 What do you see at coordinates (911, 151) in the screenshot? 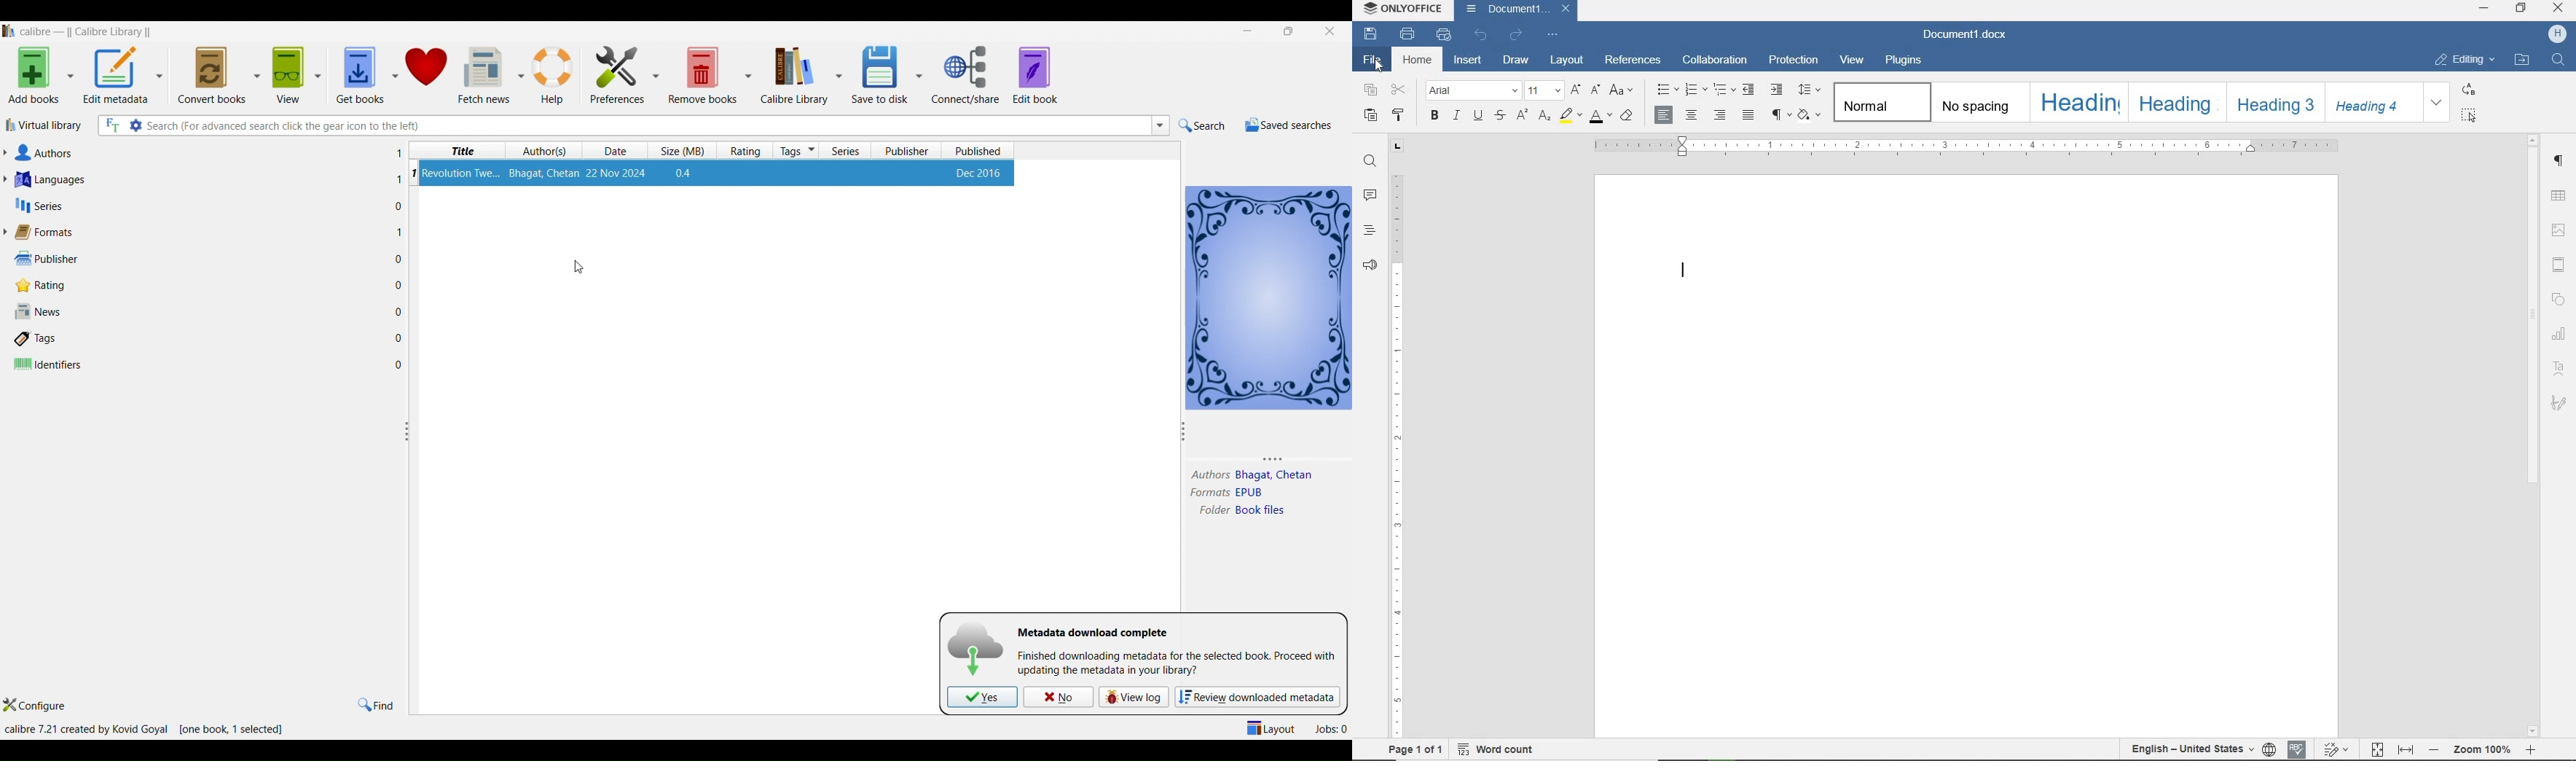
I see `publisher` at bounding box center [911, 151].